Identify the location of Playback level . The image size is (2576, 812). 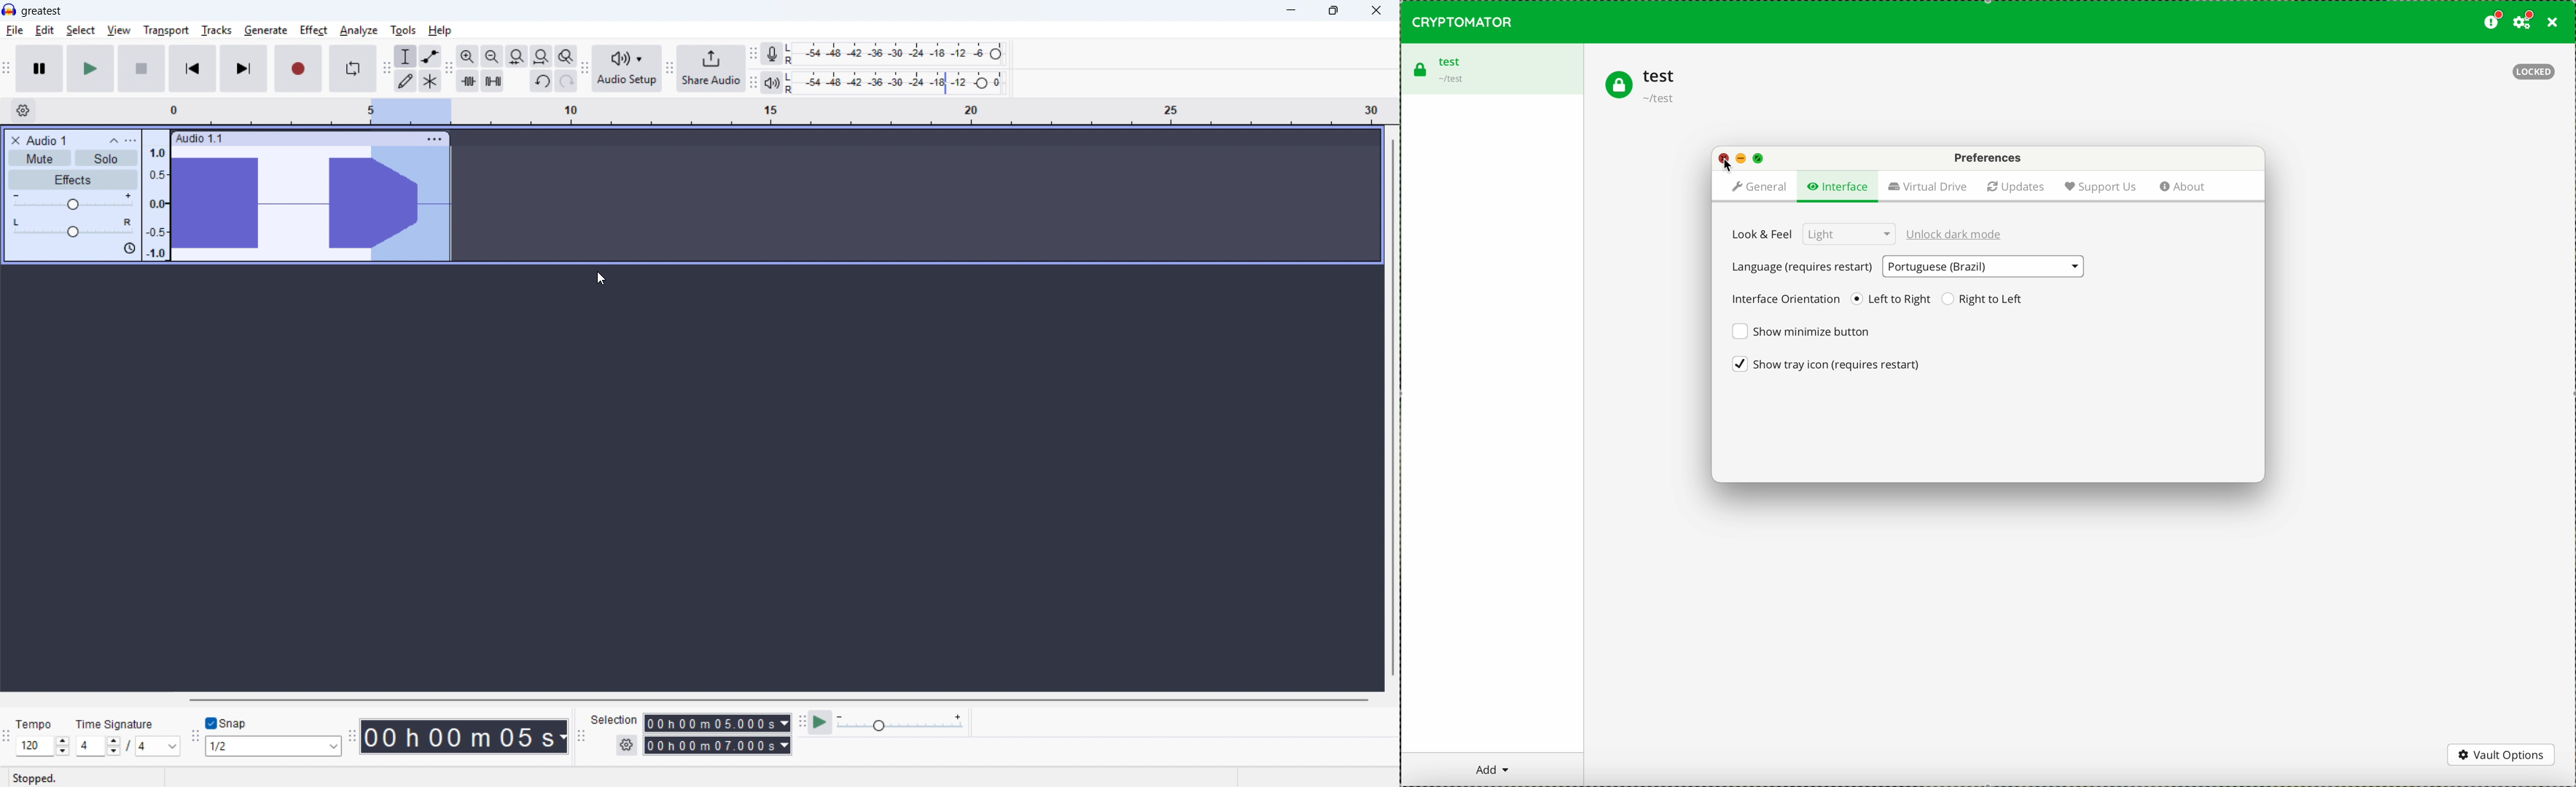
(899, 83).